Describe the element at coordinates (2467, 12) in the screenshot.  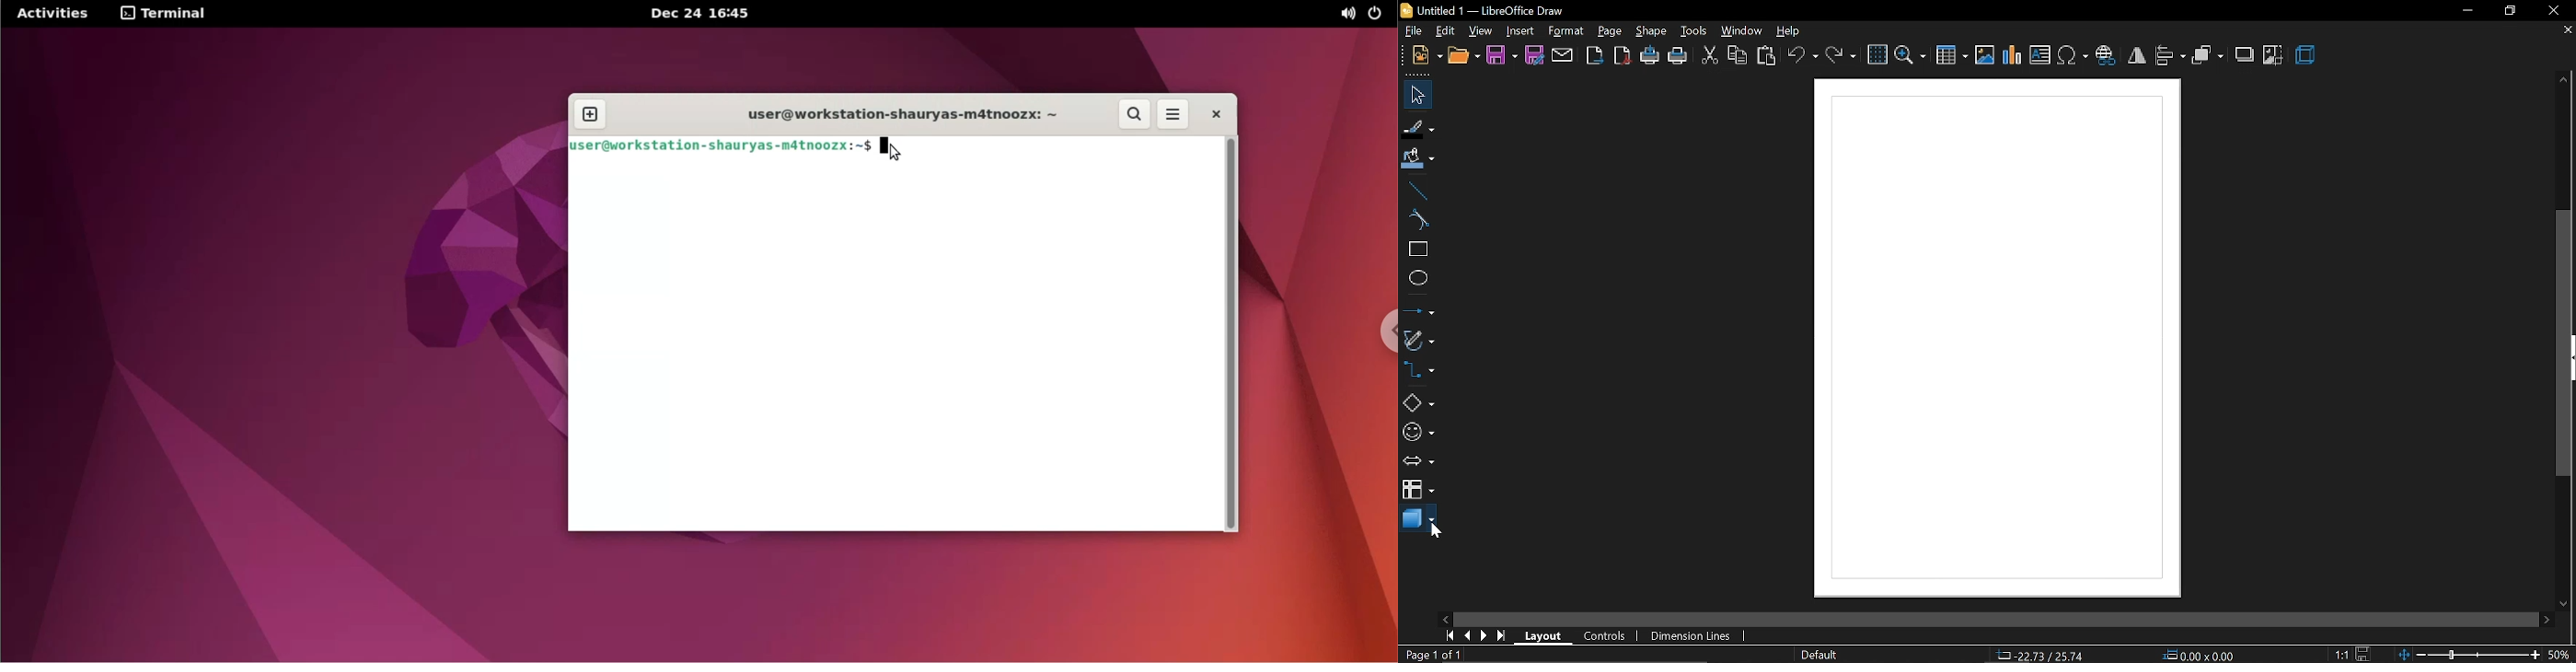
I see `minimize` at that location.